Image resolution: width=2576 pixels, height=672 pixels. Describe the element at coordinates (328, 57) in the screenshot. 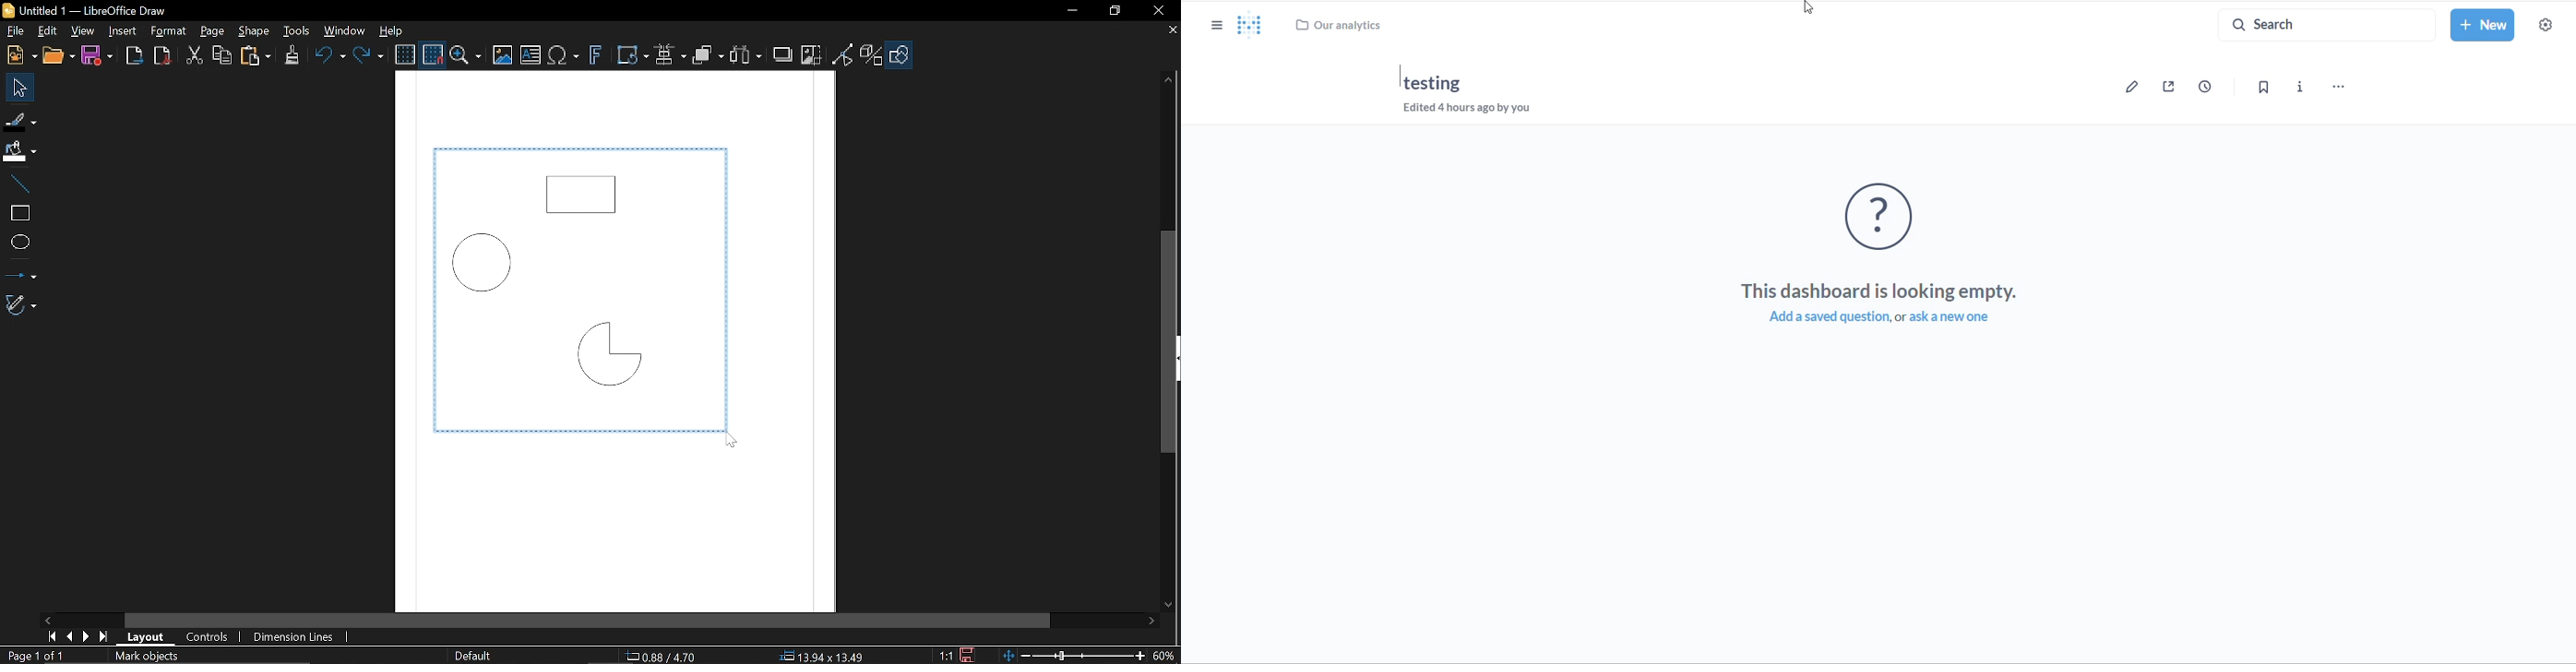

I see `Undo` at that location.